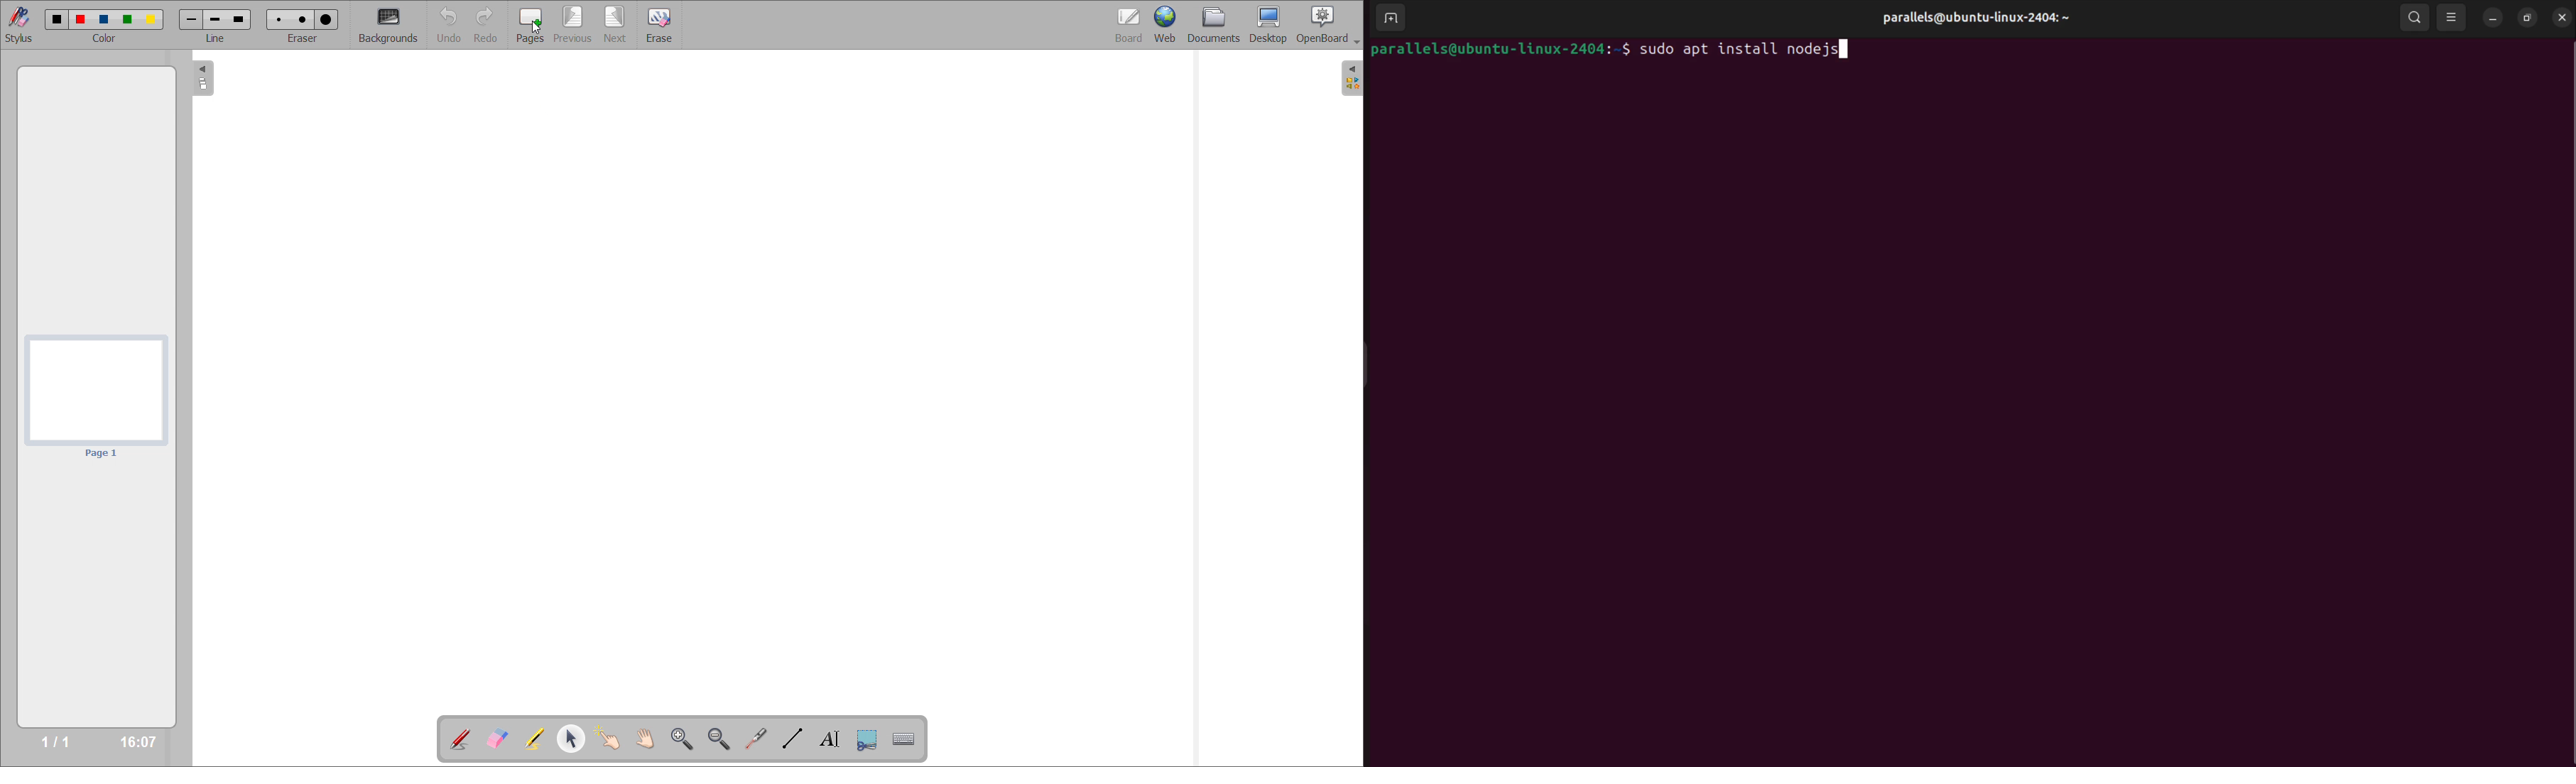 This screenshot has width=2576, height=784. I want to click on select and modify objects, so click(570, 739).